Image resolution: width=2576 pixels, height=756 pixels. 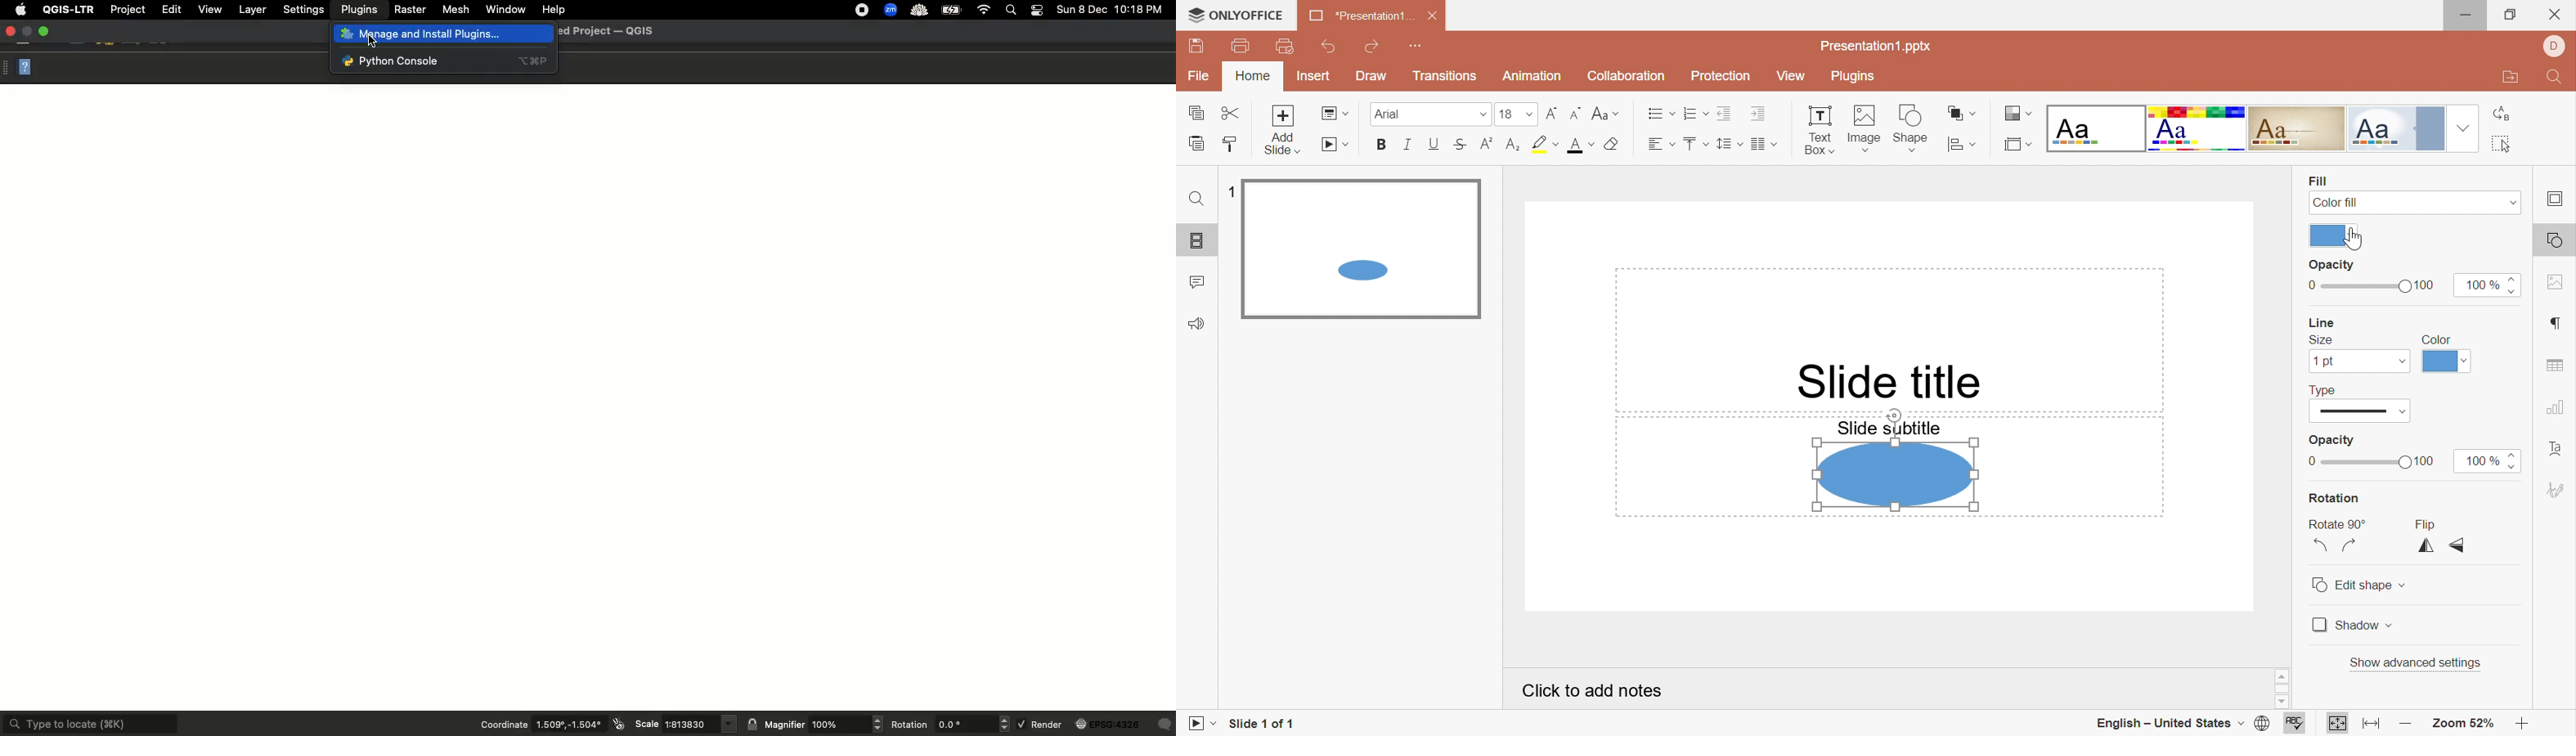 I want to click on Paragraph settings, so click(x=2555, y=323).